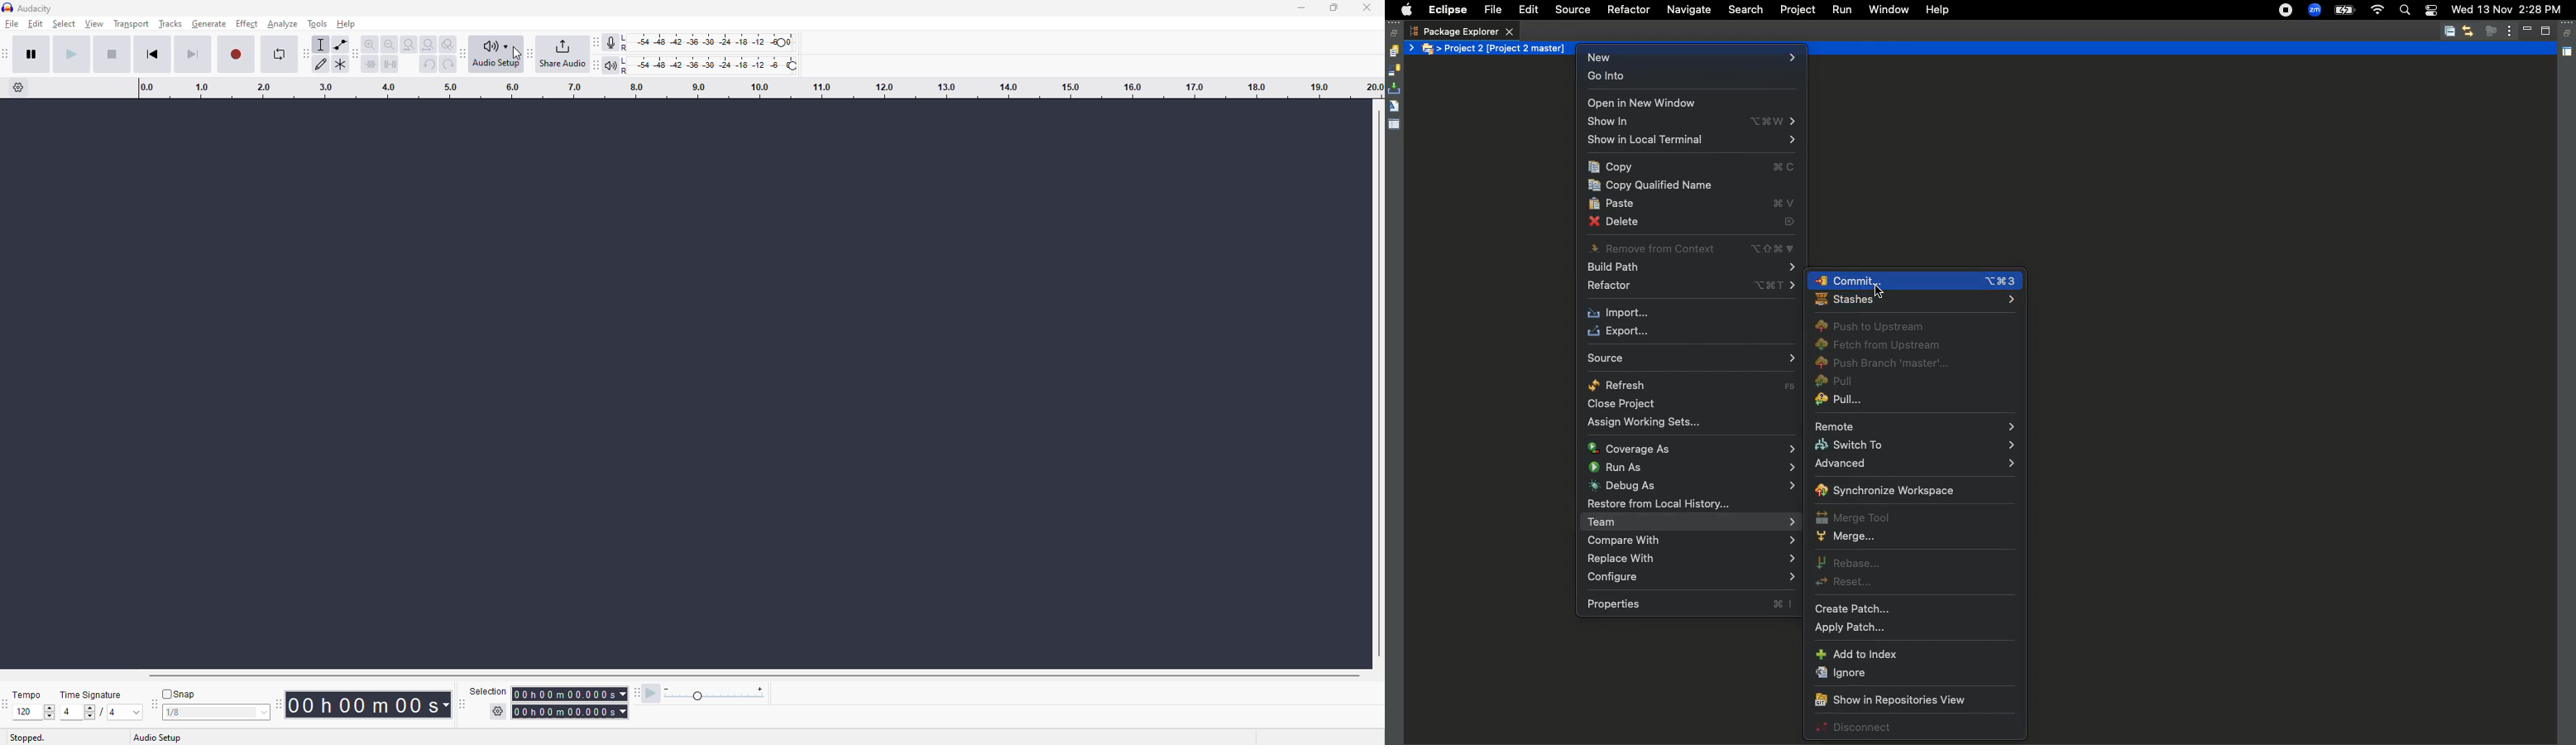 The image size is (2576, 756). I want to click on Arrow, so click(1440, 50).